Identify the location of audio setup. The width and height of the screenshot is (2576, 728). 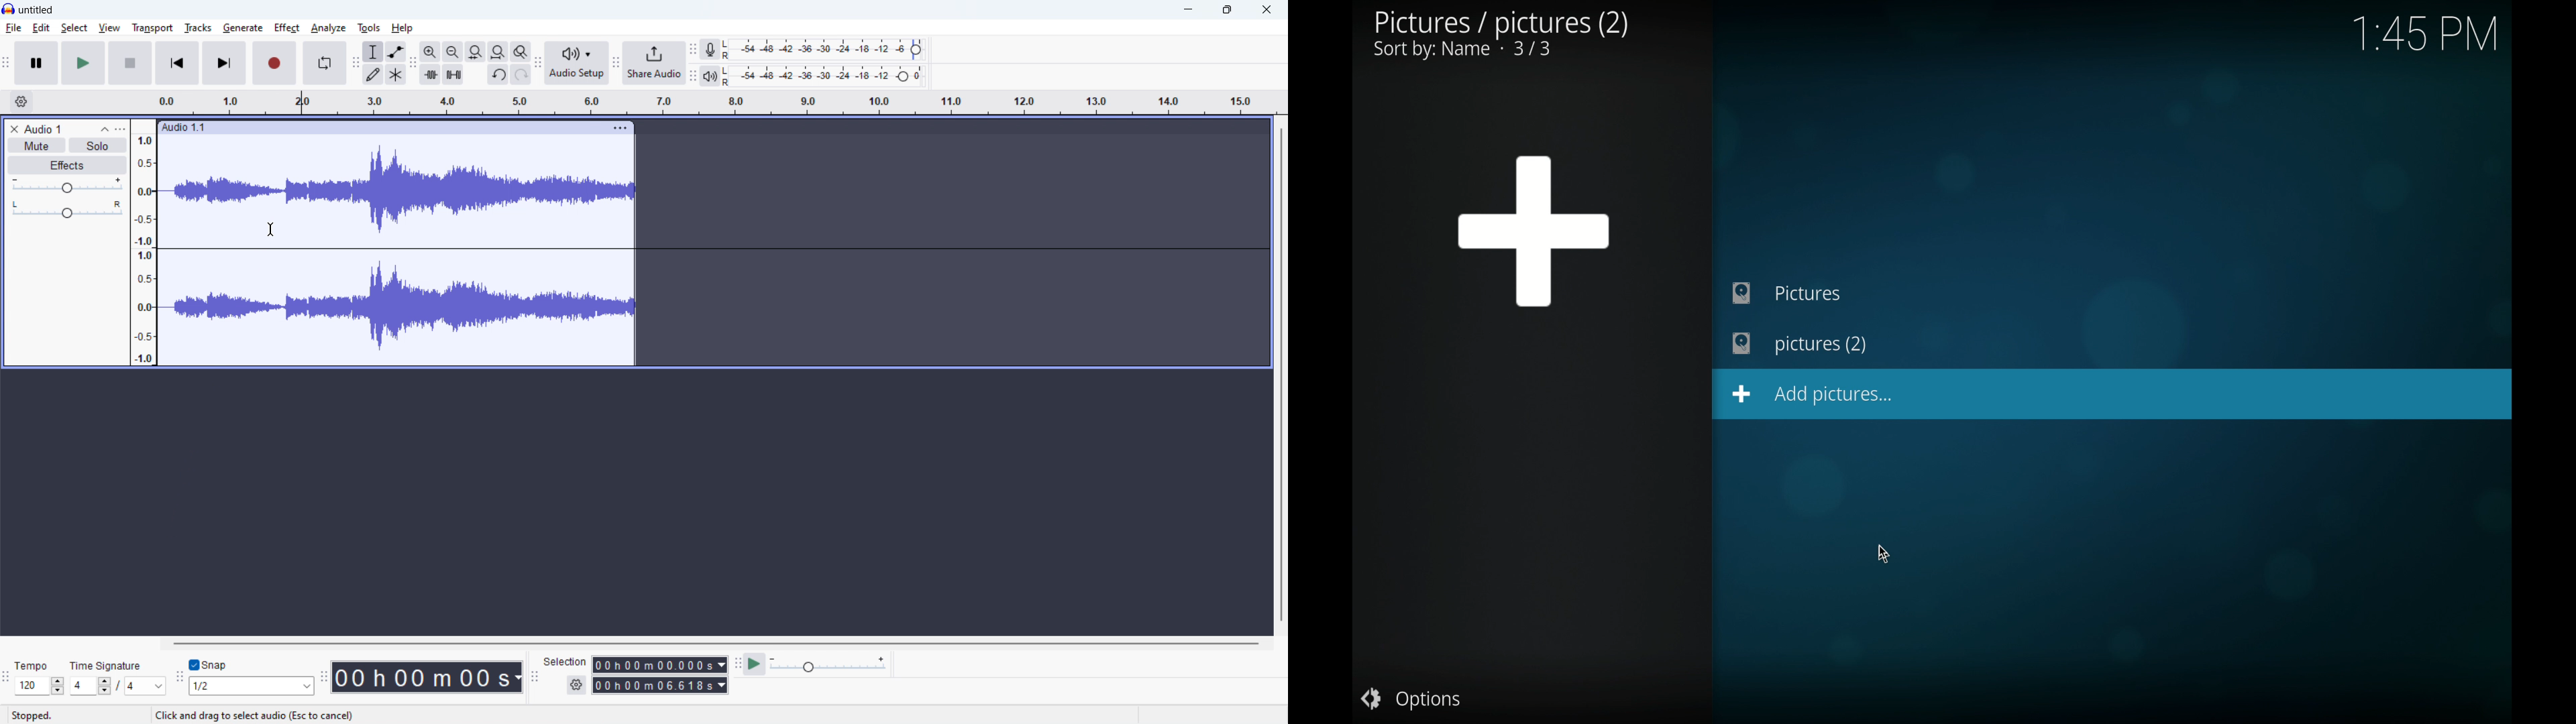
(538, 64).